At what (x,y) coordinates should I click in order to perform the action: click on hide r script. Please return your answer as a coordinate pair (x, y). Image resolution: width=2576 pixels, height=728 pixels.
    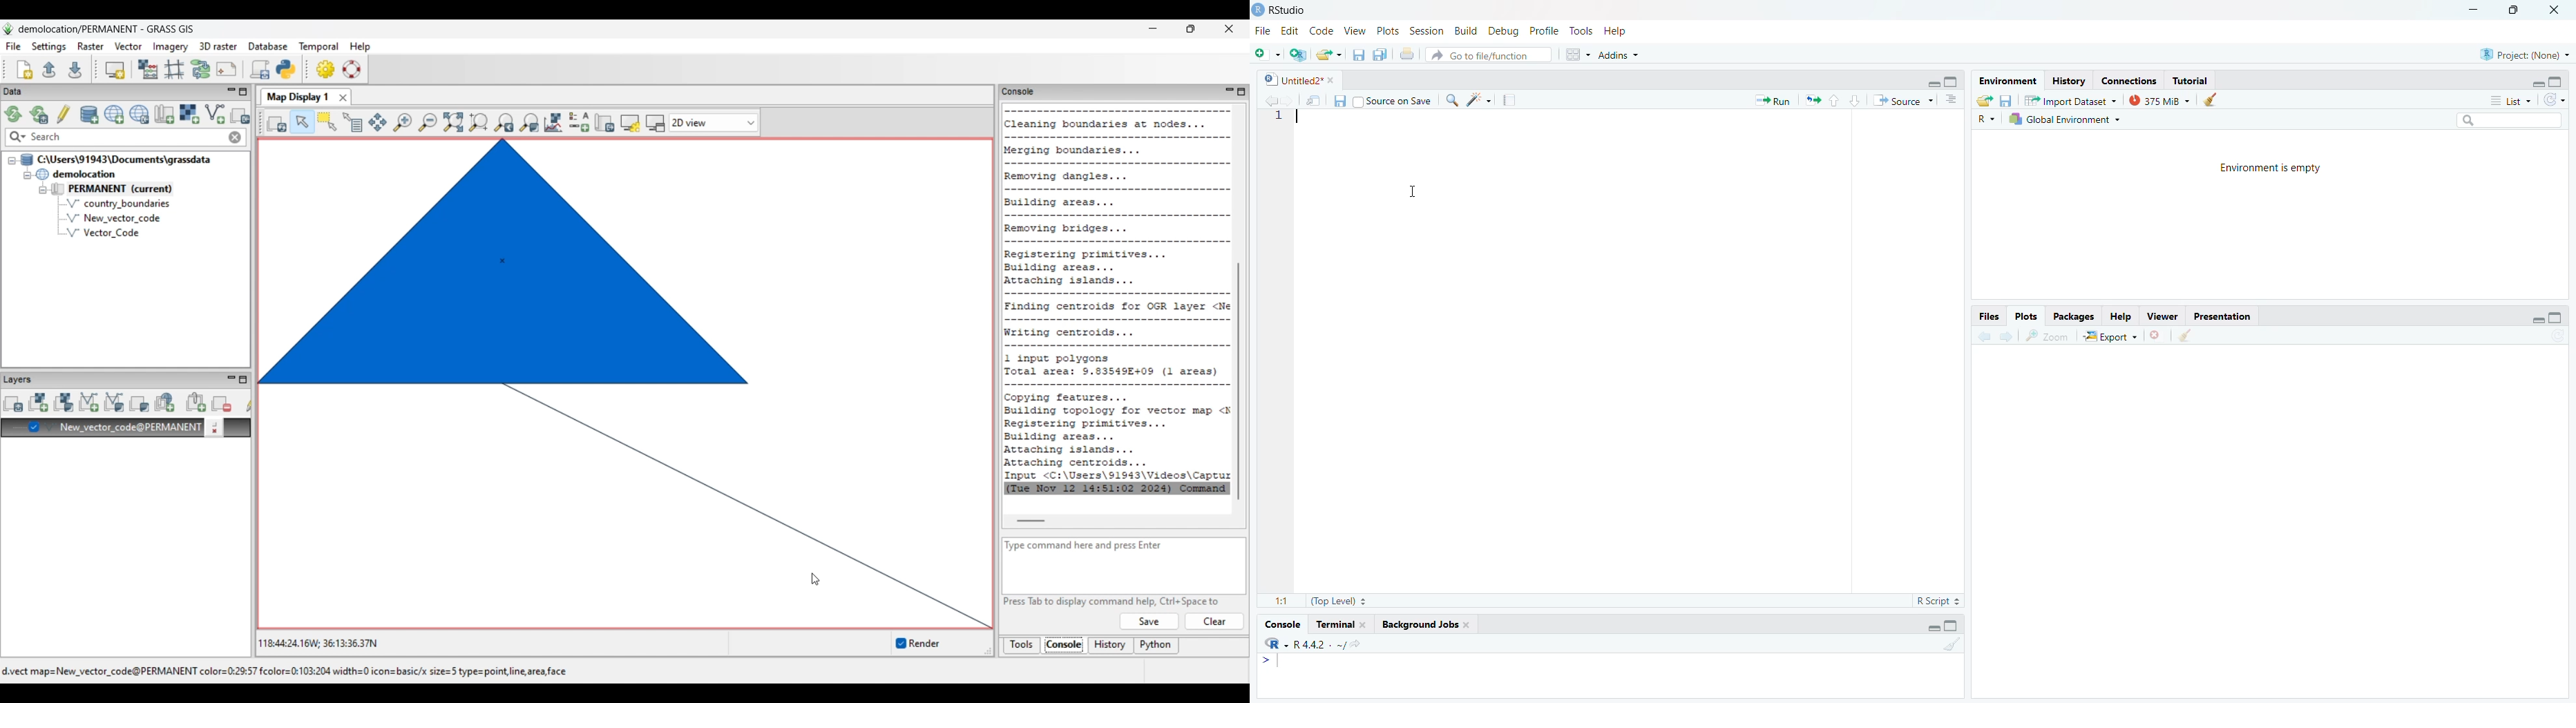
    Looking at the image, I should click on (2534, 319).